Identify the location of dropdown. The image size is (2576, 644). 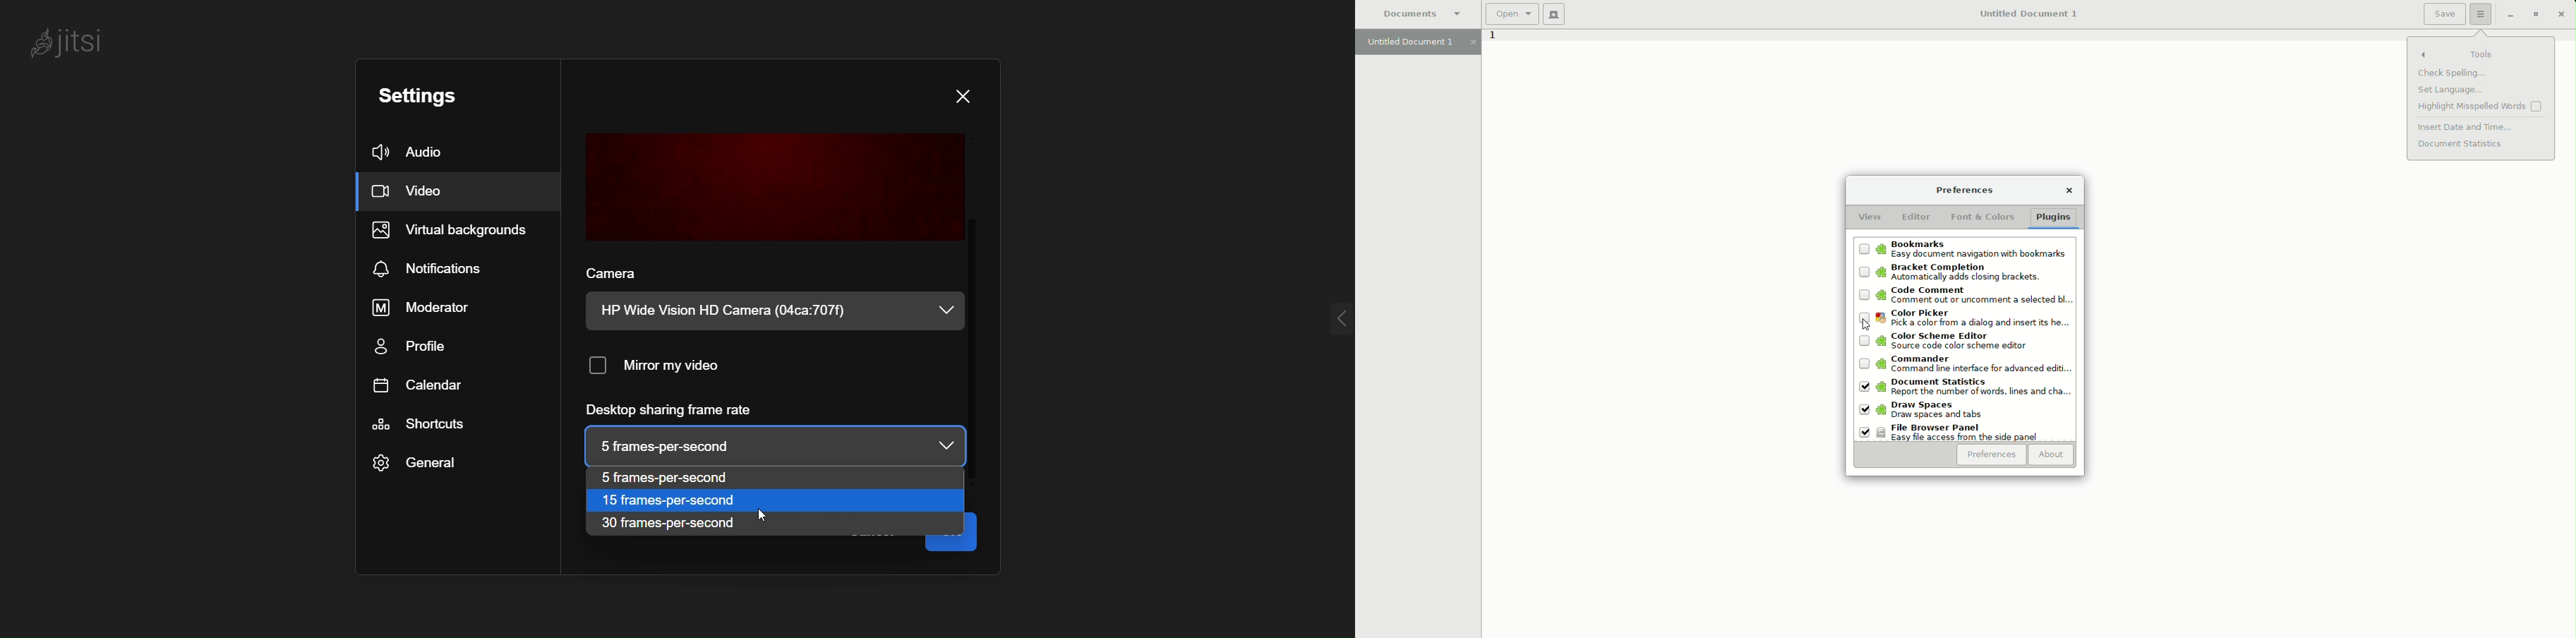
(945, 446).